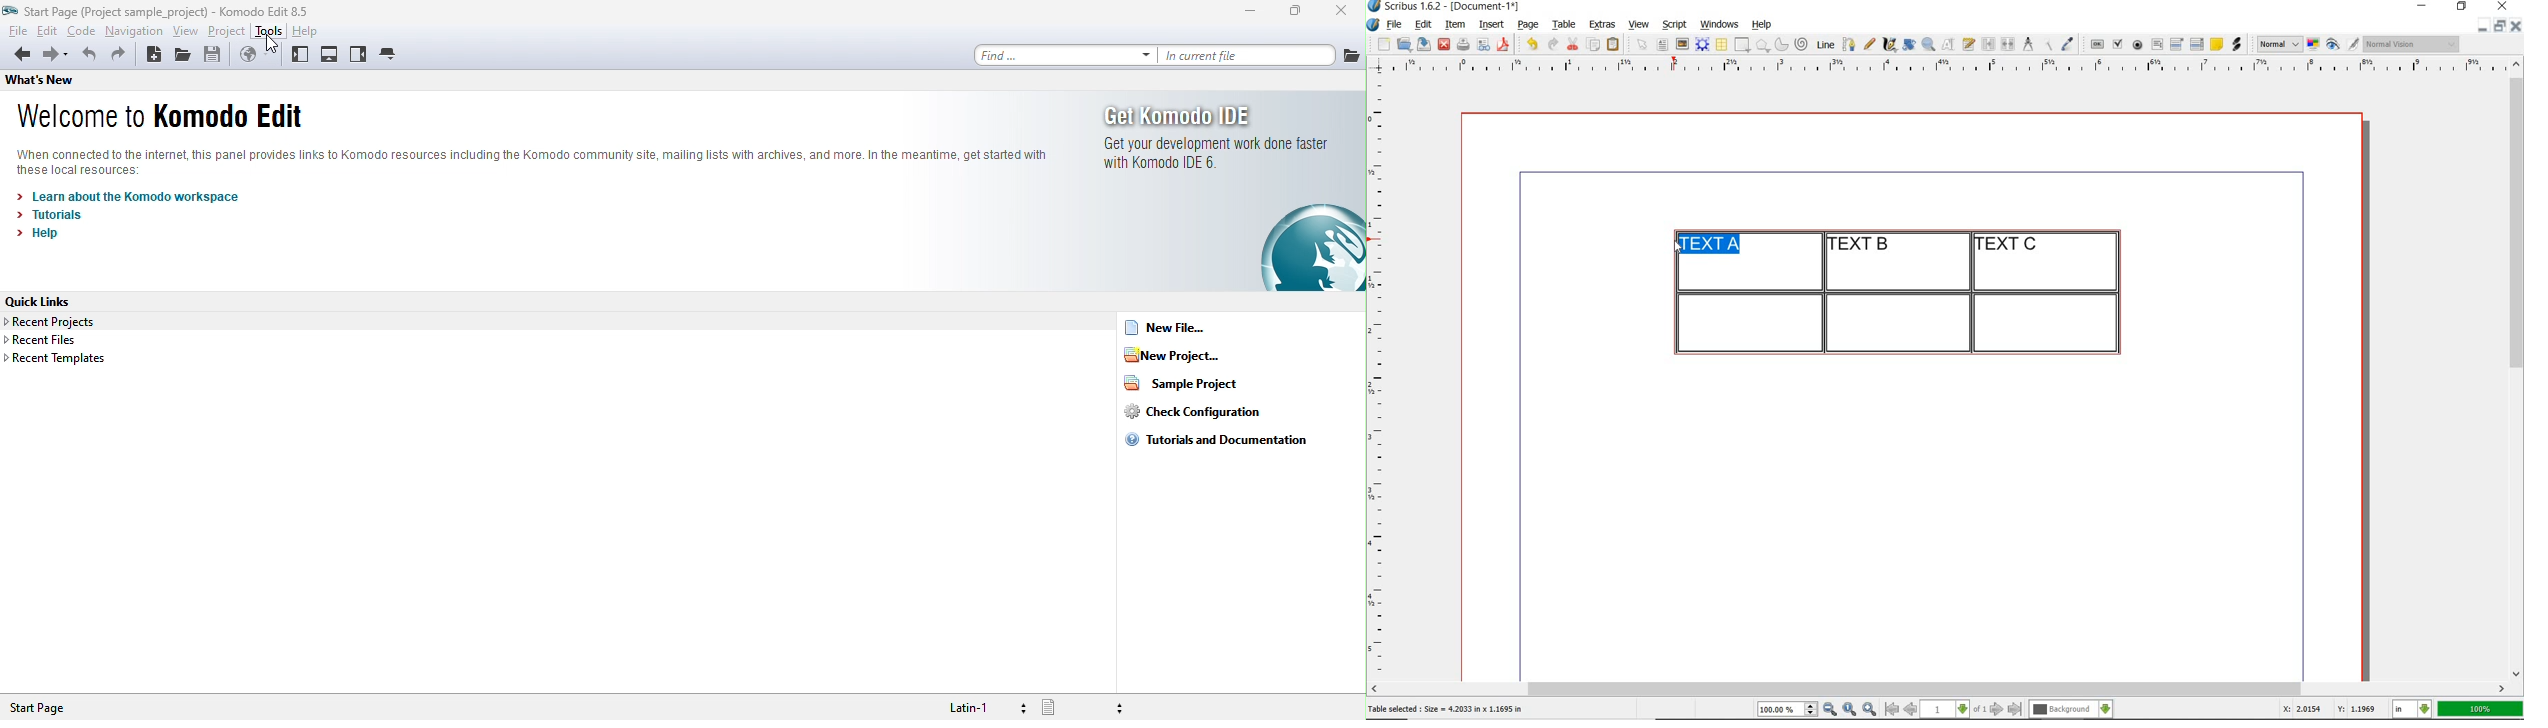 The height and width of the screenshot is (728, 2548). I want to click on cut, so click(1573, 43).